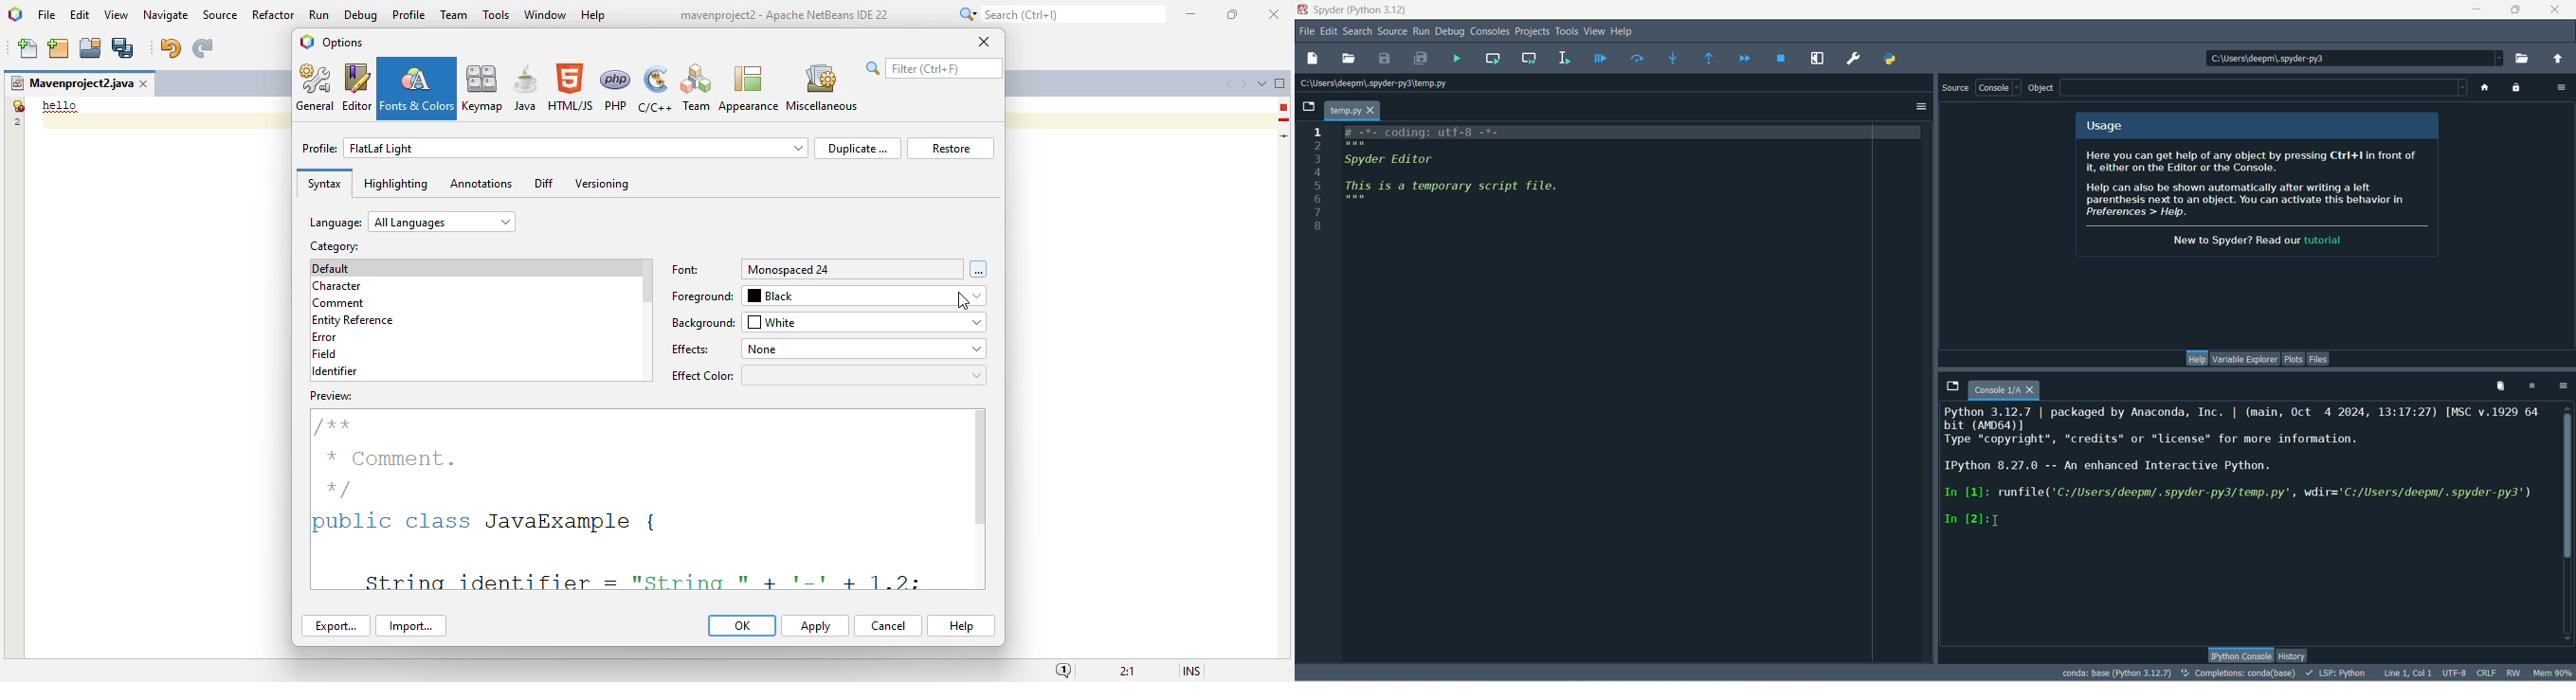  I want to click on interrupt kernel, so click(2536, 386).